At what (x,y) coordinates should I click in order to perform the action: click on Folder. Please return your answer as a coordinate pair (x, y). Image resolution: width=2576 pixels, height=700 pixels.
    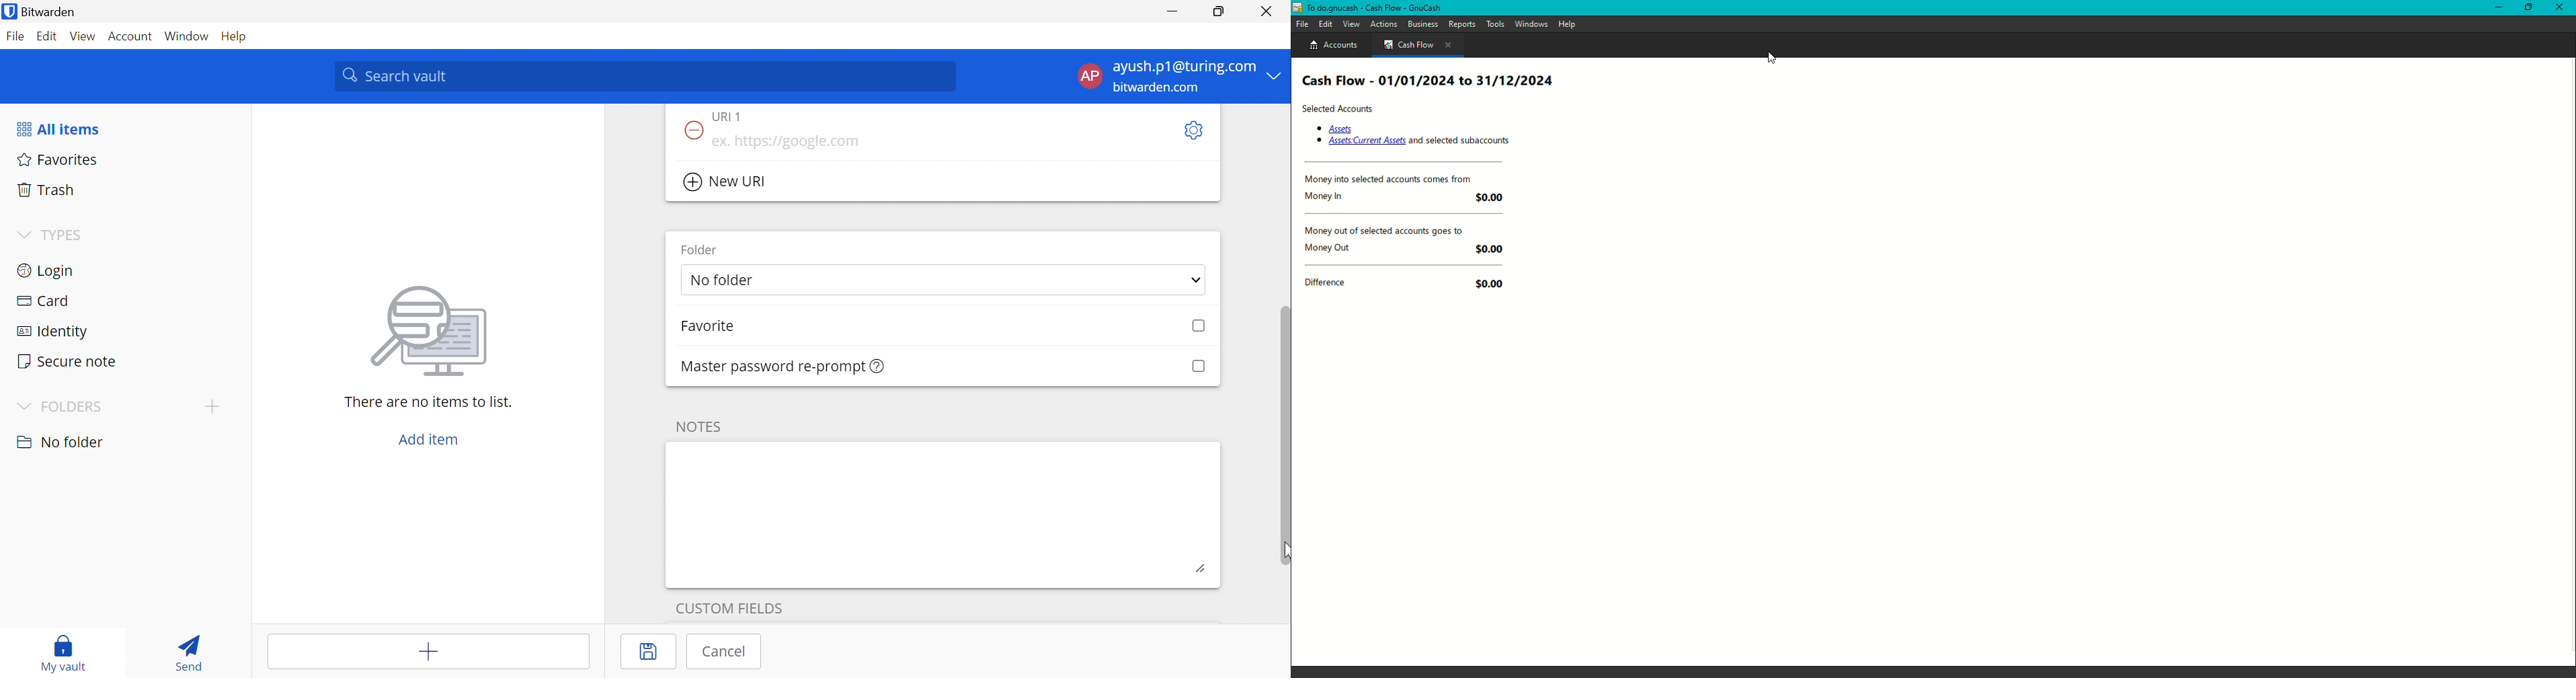
    Looking at the image, I should click on (700, 249).